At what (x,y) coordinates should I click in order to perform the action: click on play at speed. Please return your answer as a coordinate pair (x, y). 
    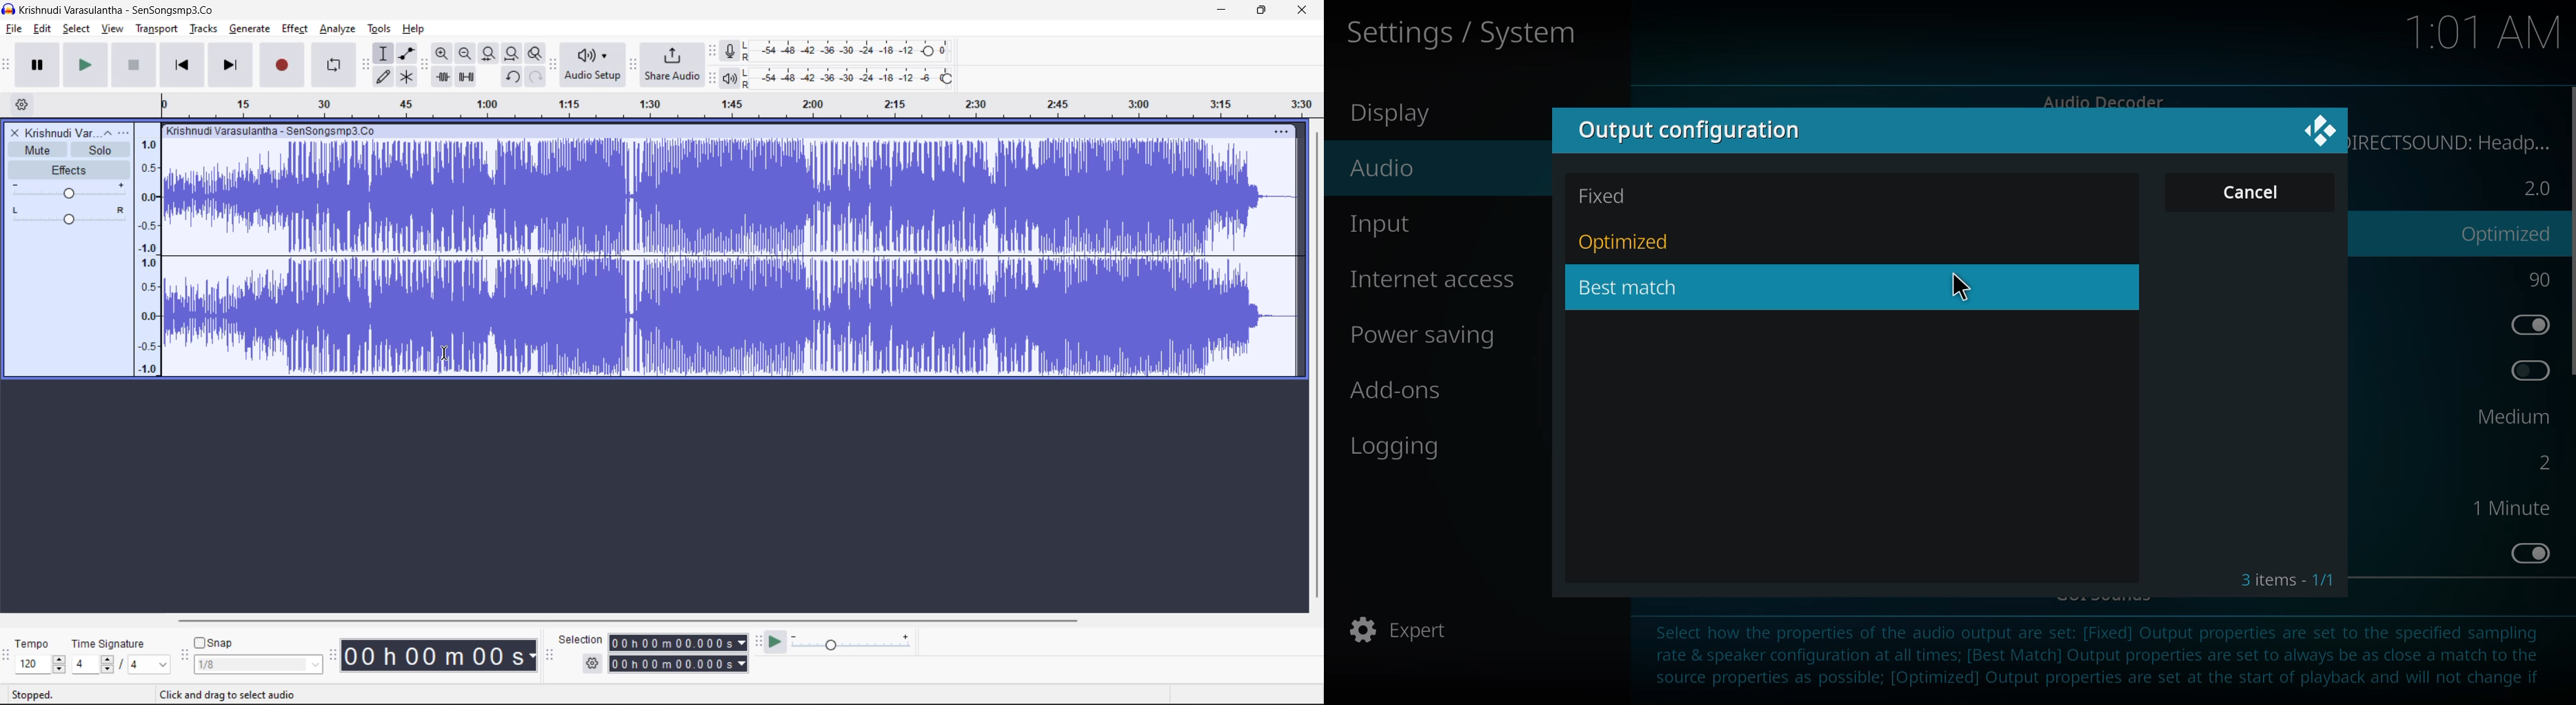
    Looking at the image, I should click on (775, 642).